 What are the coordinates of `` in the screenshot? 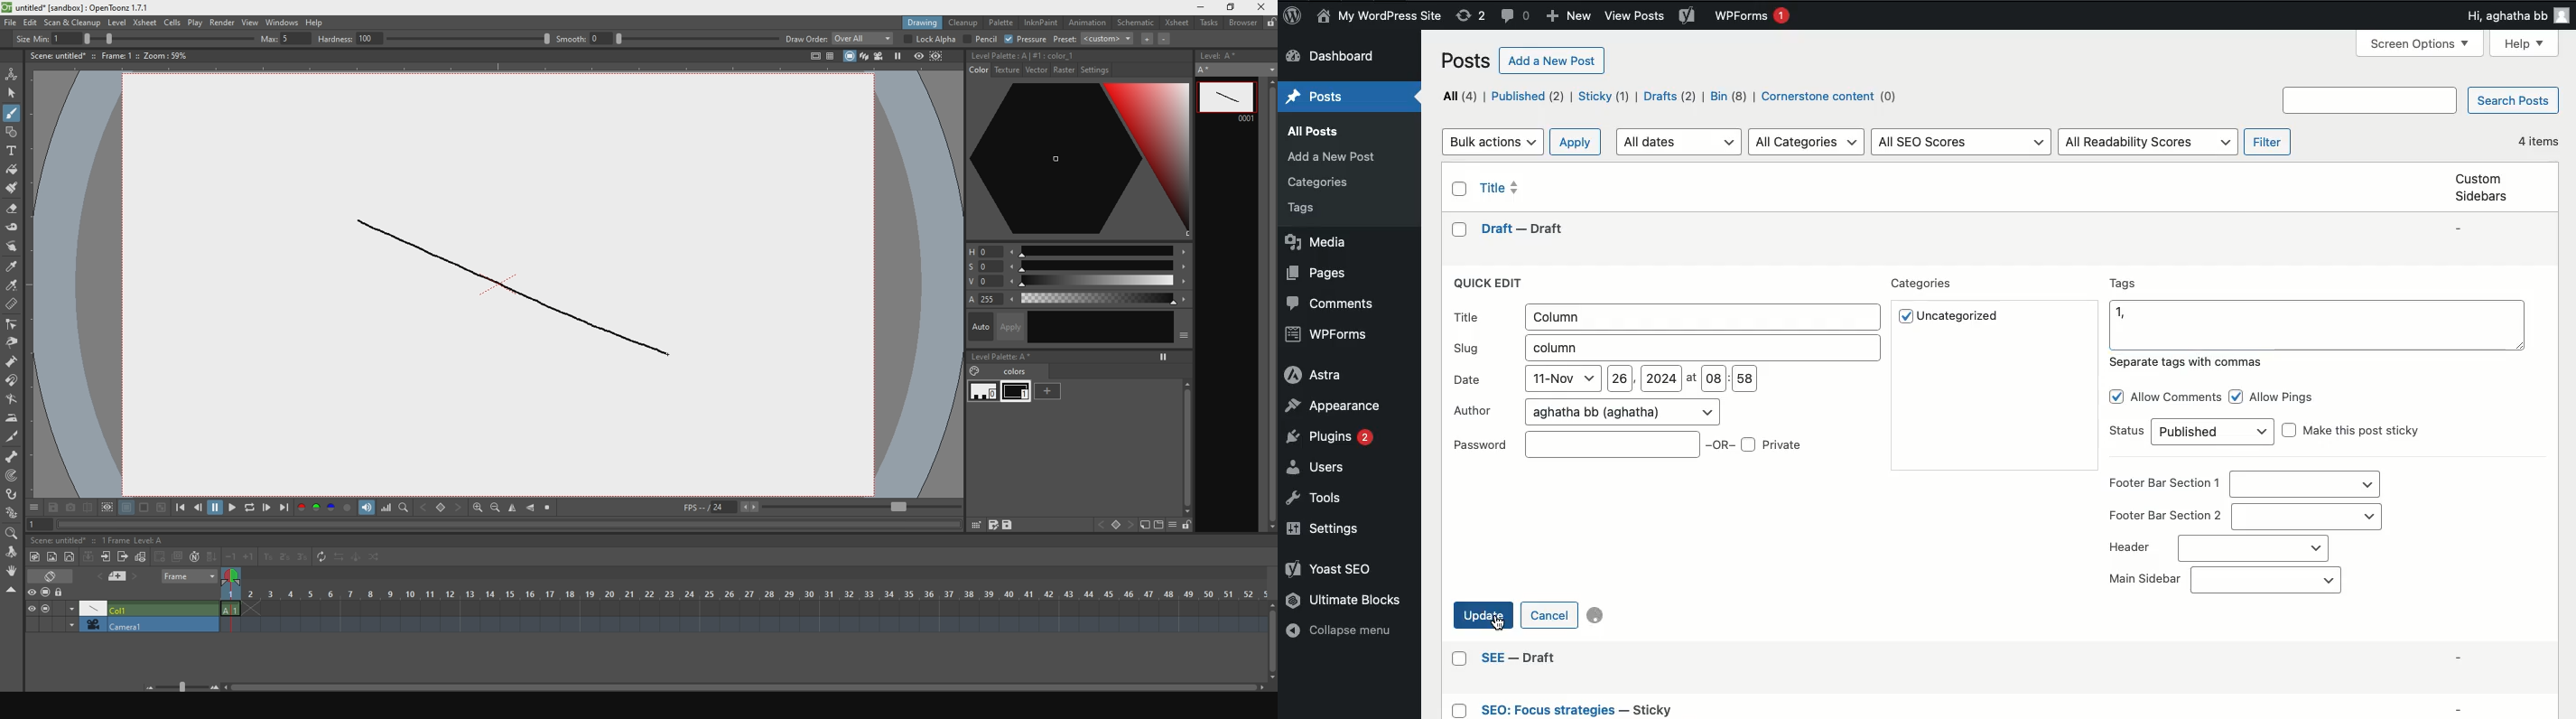 It's located at (1633, 17).